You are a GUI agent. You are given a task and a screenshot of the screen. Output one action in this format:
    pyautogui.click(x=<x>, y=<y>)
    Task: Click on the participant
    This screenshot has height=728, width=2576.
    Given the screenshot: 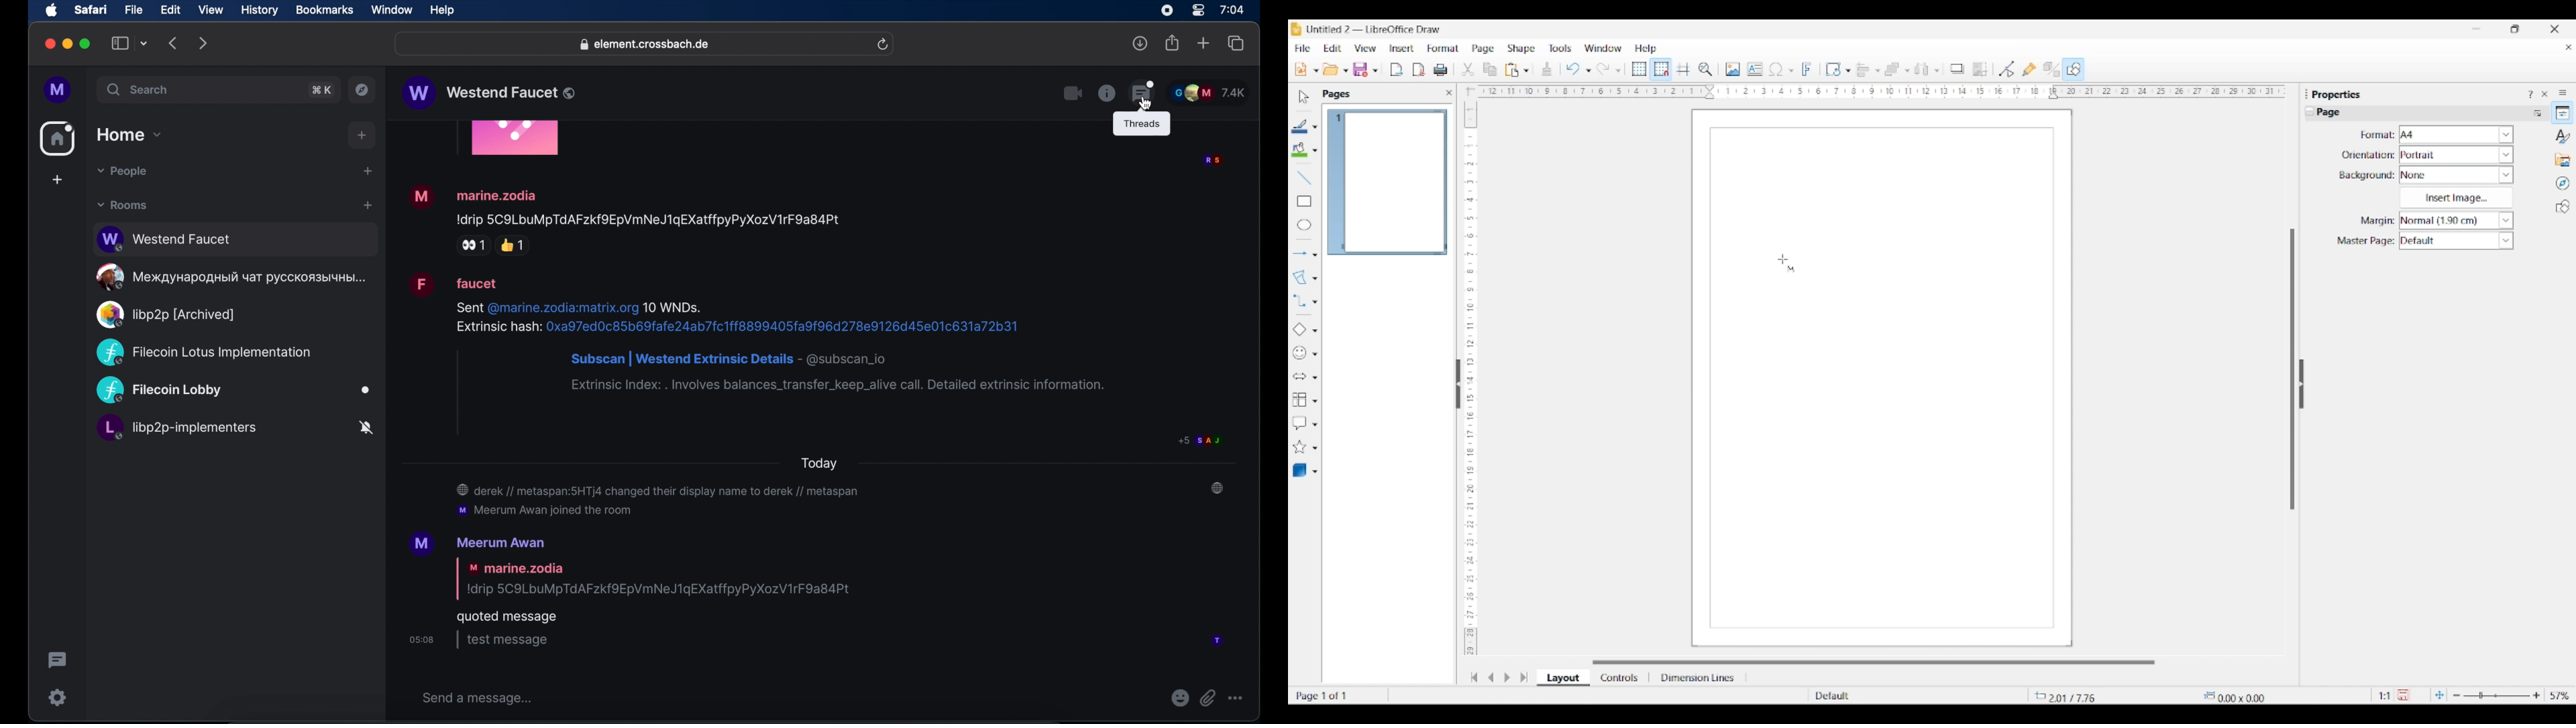 What is the action you would take?
    pyautogui.click(x=1211, y=93)
    